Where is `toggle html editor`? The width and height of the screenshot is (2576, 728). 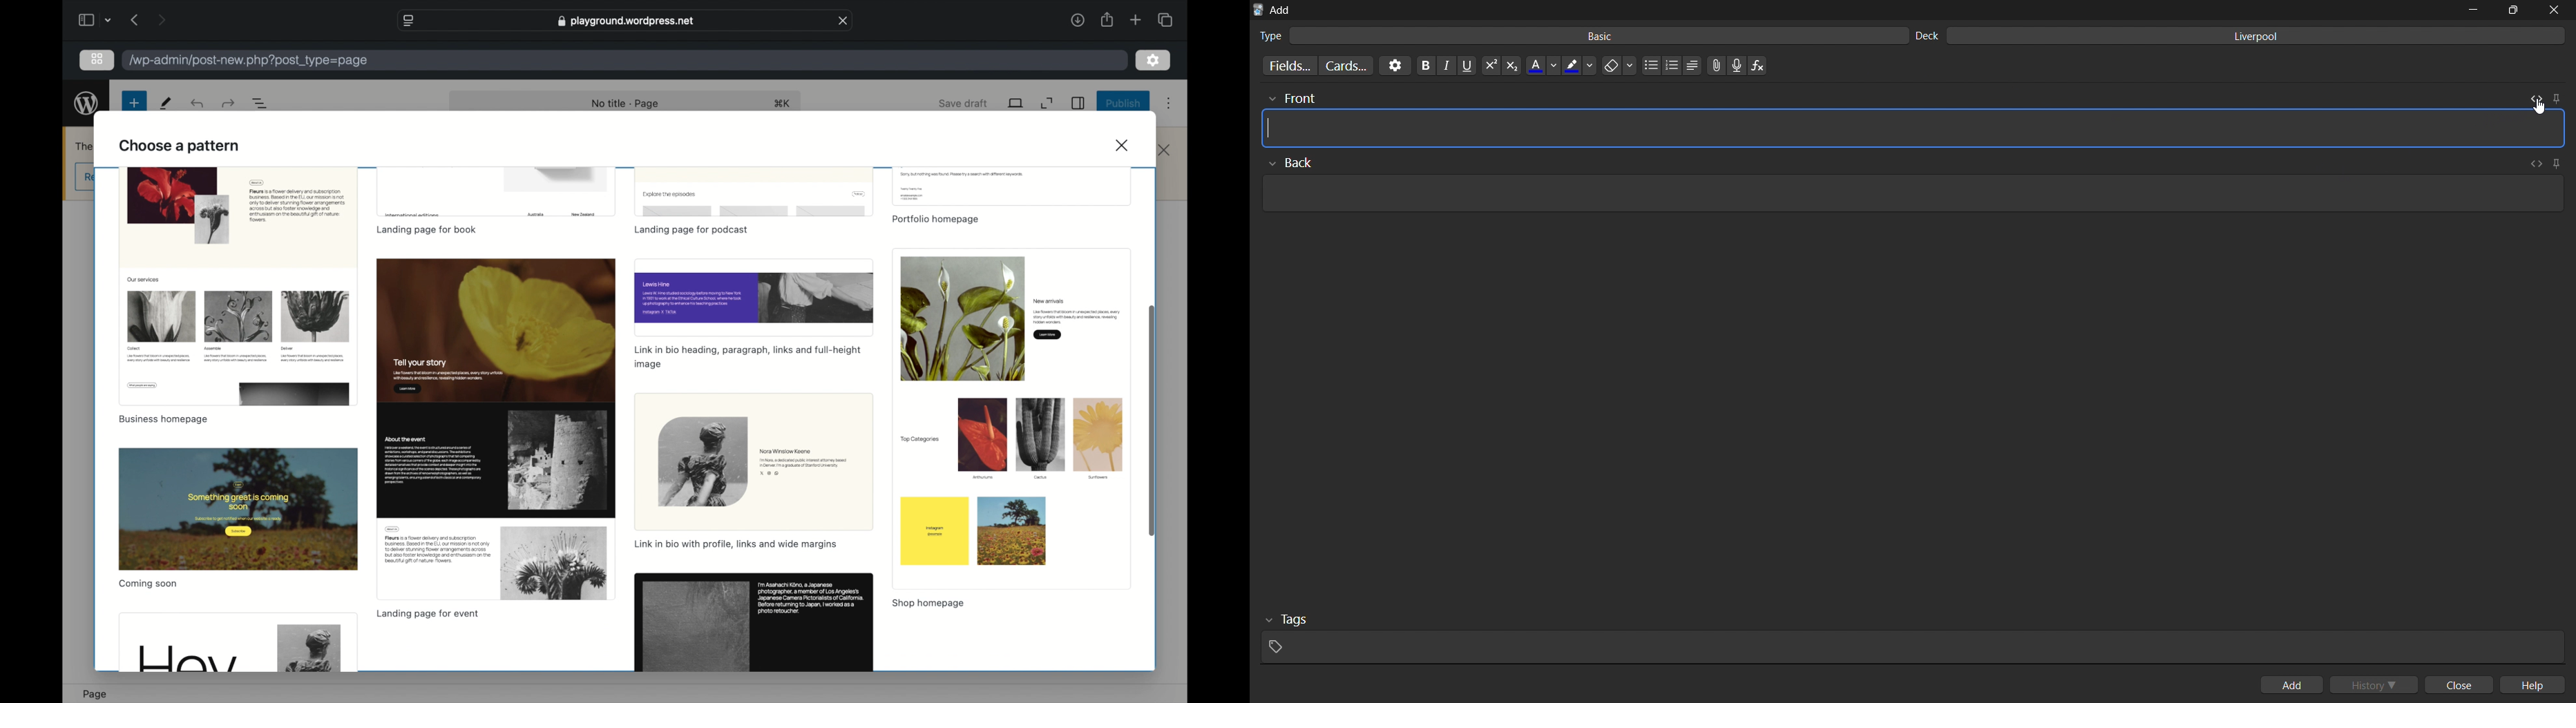 toggle html editor is located at coordinates (2533, 97).